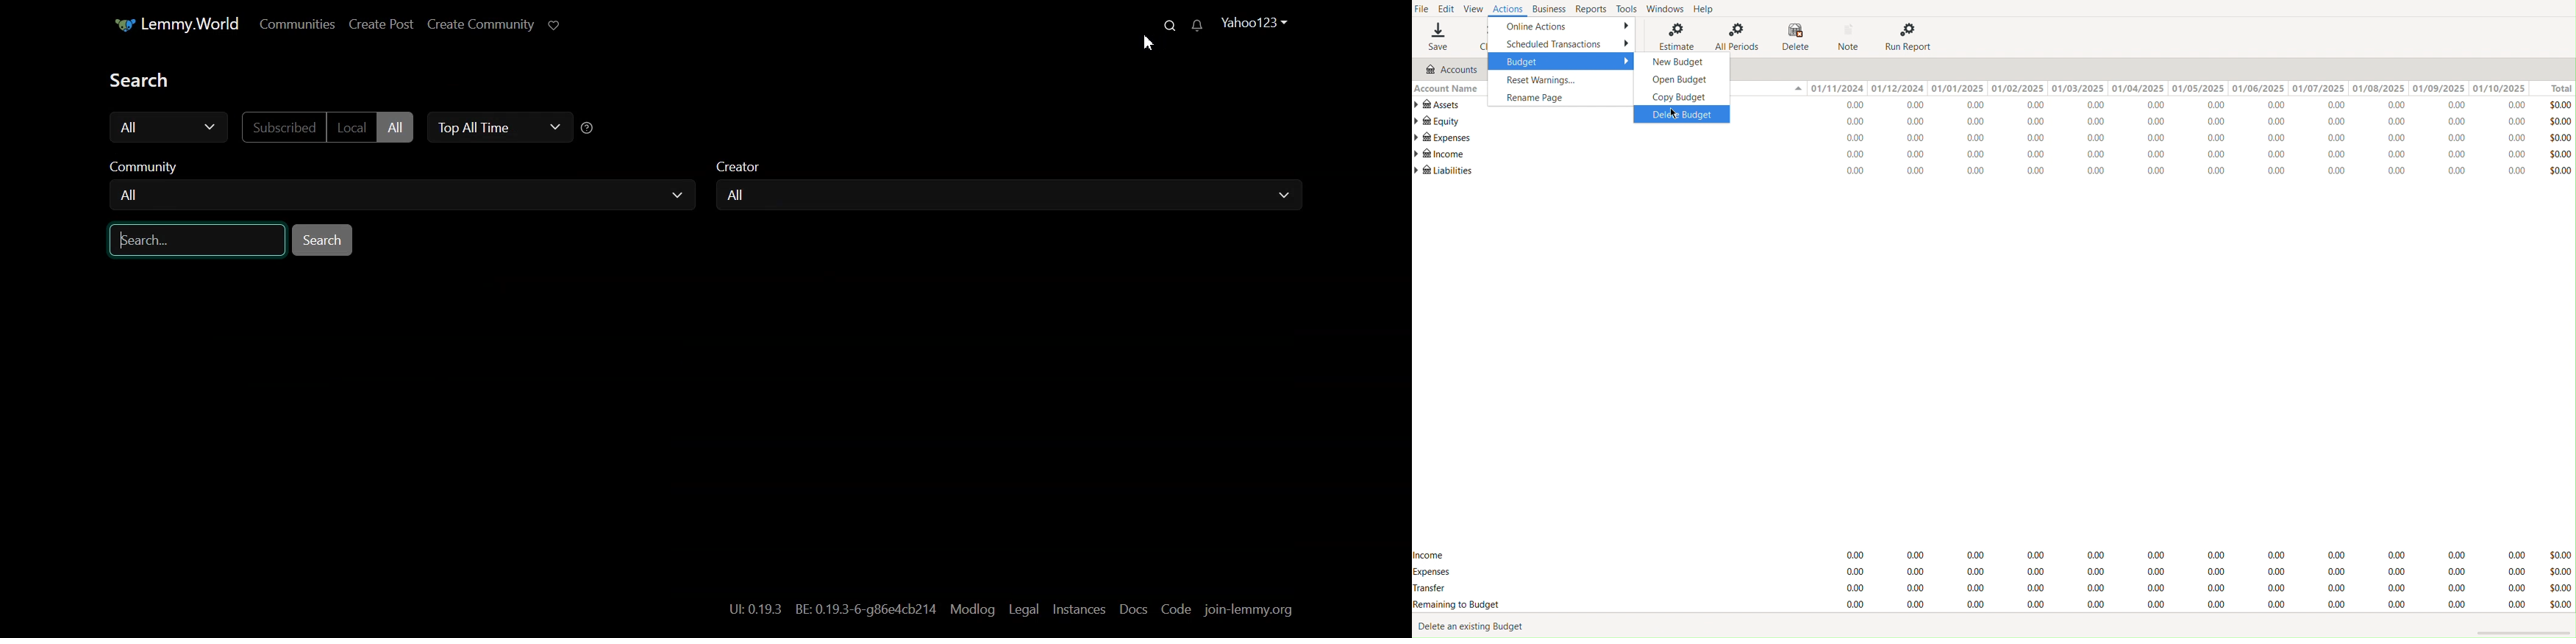 The height and width of the screenshot is (644, 2576). I want to click on Expenses, so click(1433, 572).